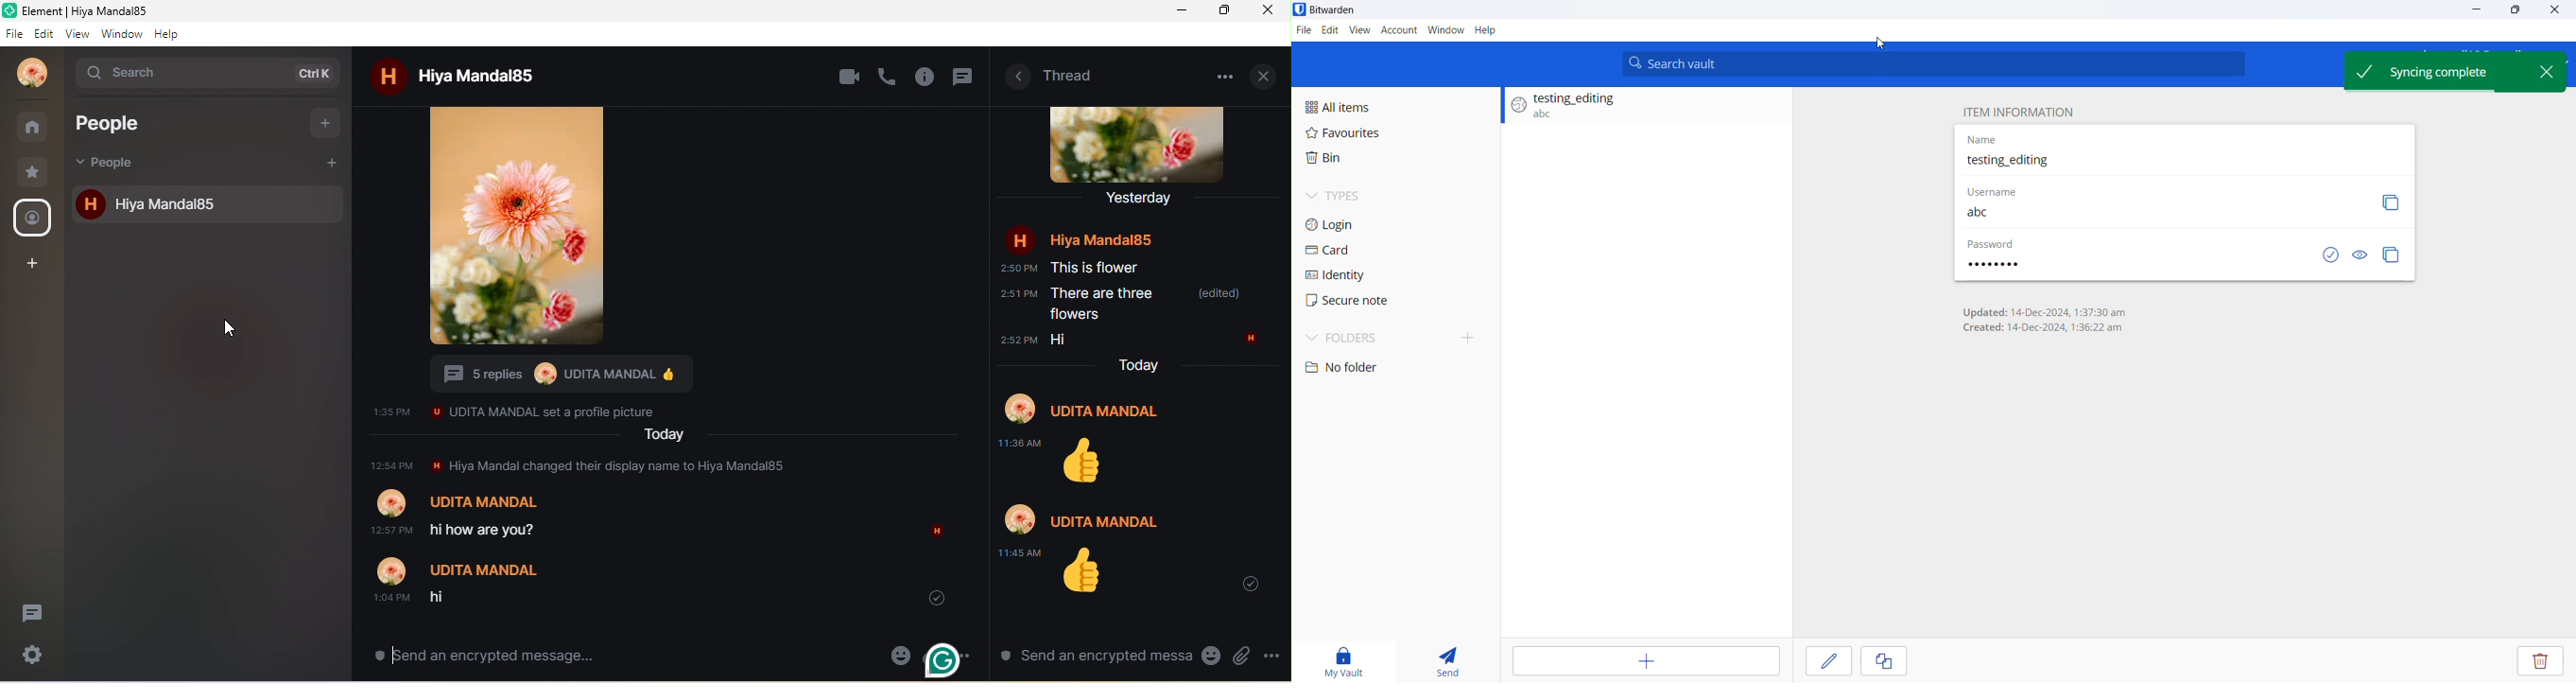 The width and height of the screenshot is (2576, 700). I want to click on Identity, so click(1374, 274).